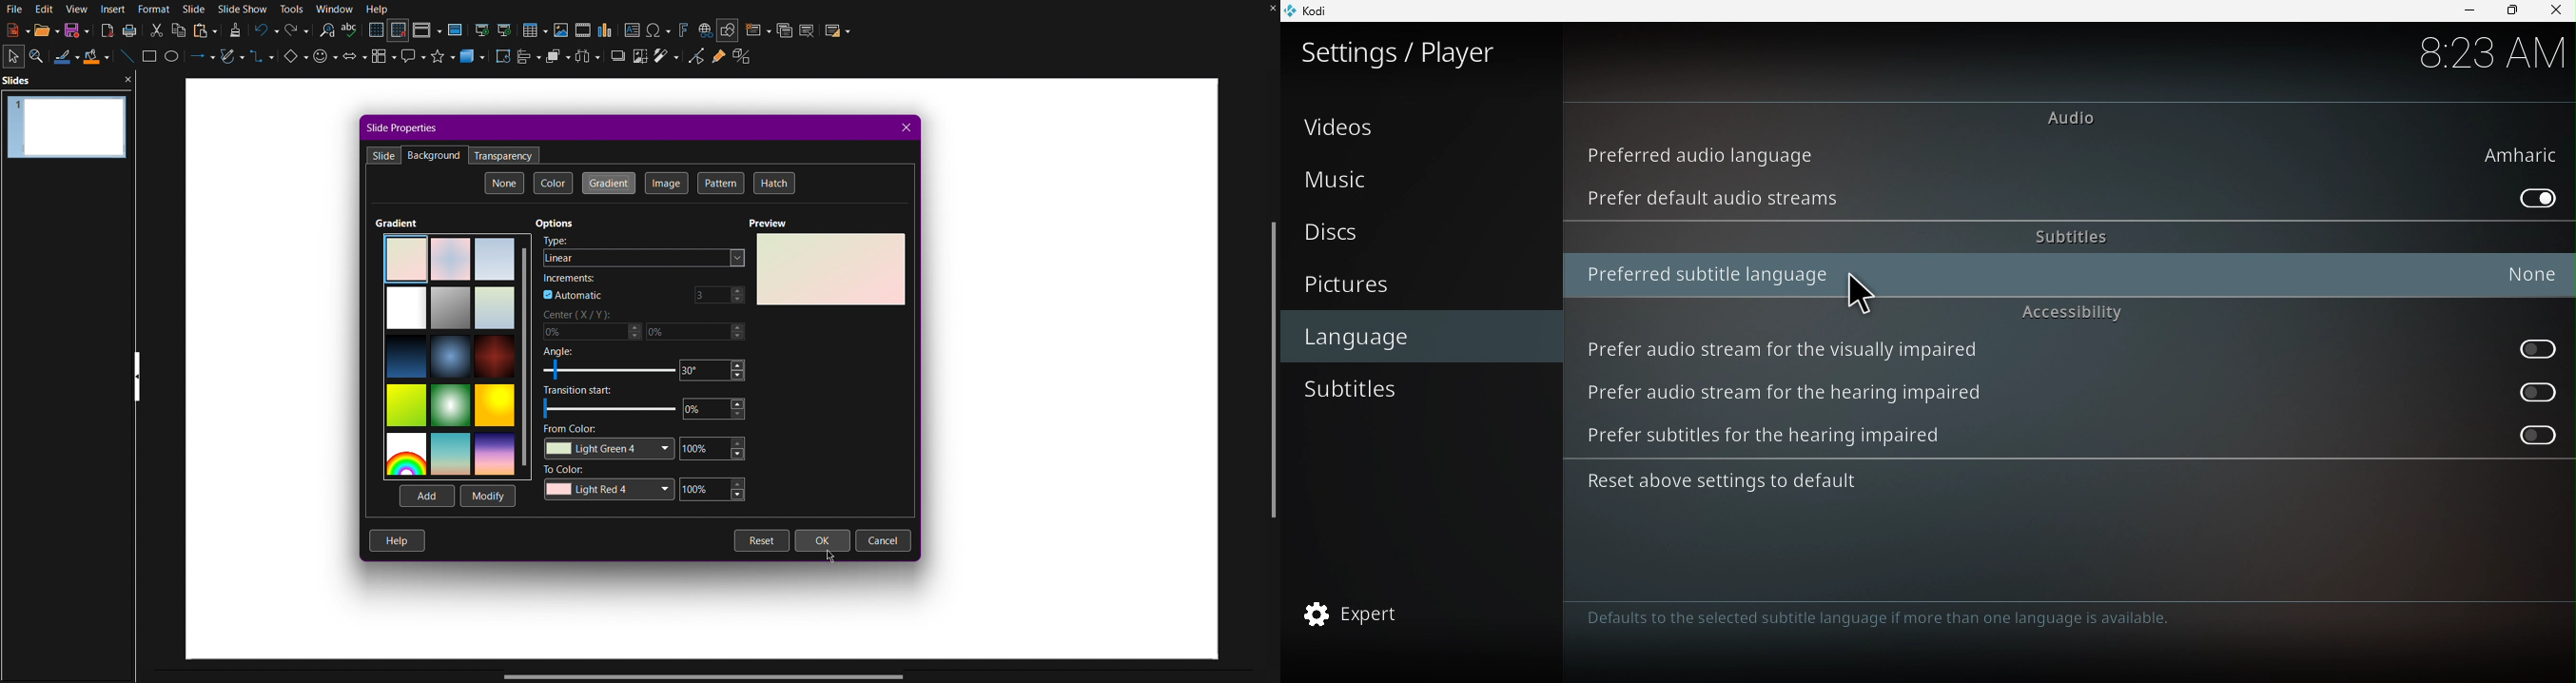 The width and height of the screenshot is (2576, 700). What do you see at coordinates (608, 183) in the screenshot?
I see `Gradient` at bounding box center [608, 183].